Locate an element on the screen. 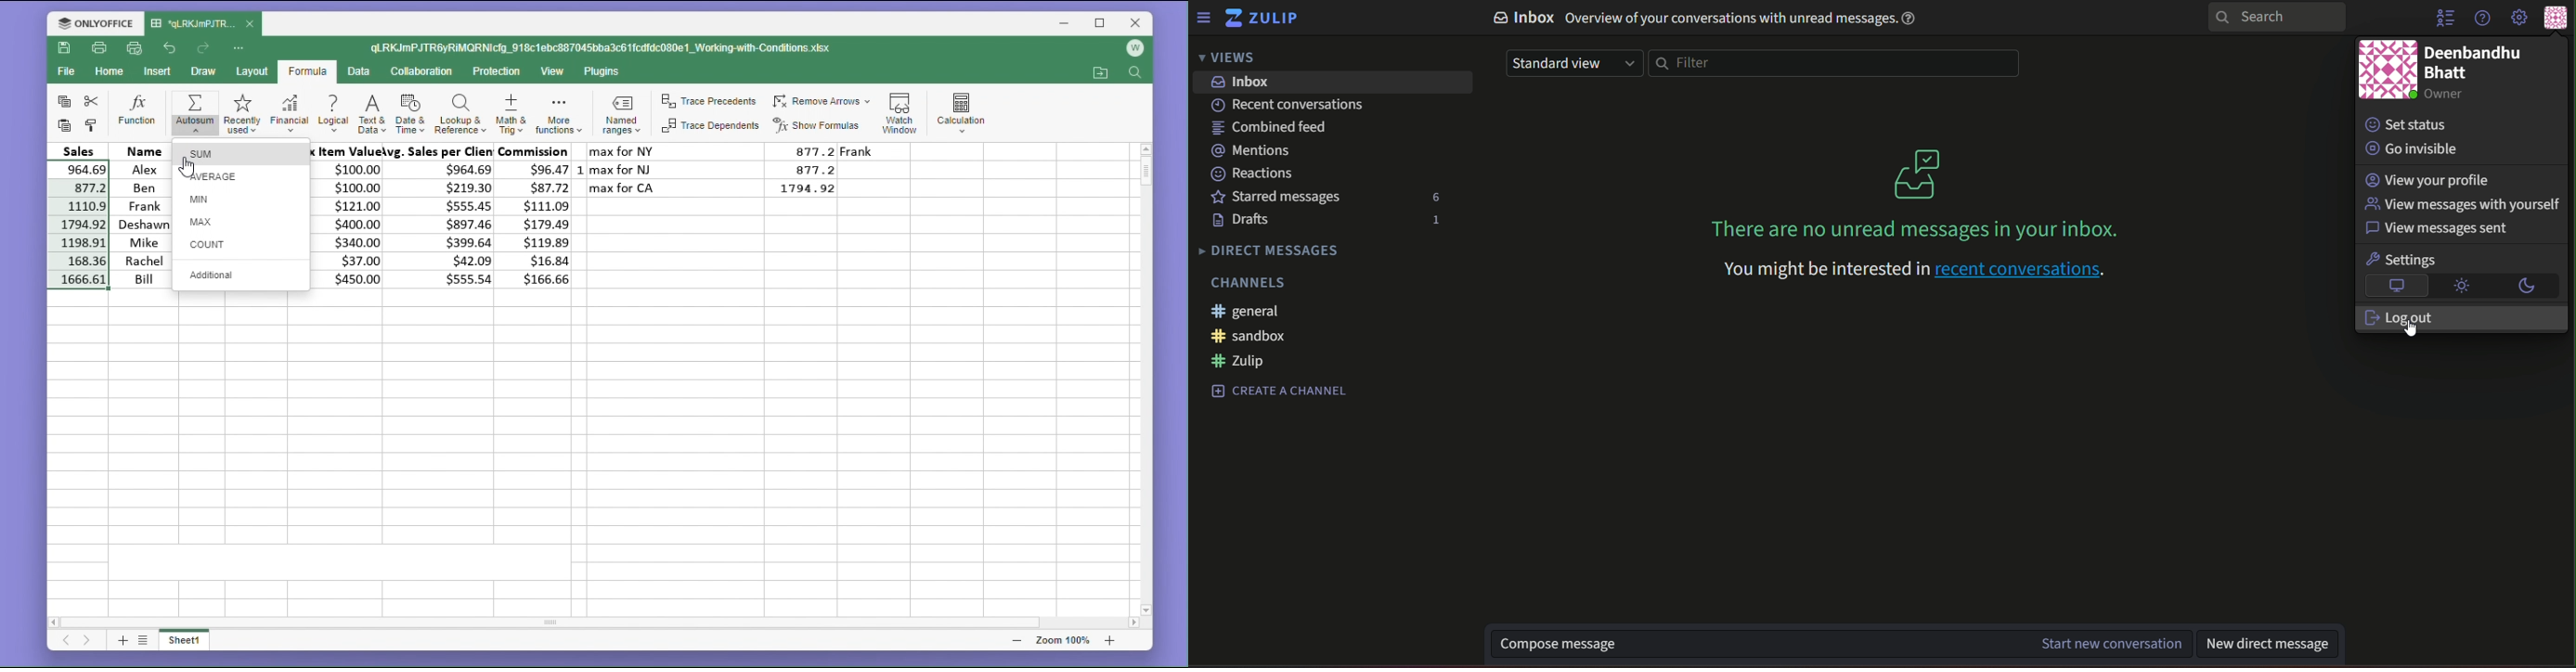 The width and height of the screenshot is (2576, 672). customize quick access toolbar is located at coordinates (245, 47).